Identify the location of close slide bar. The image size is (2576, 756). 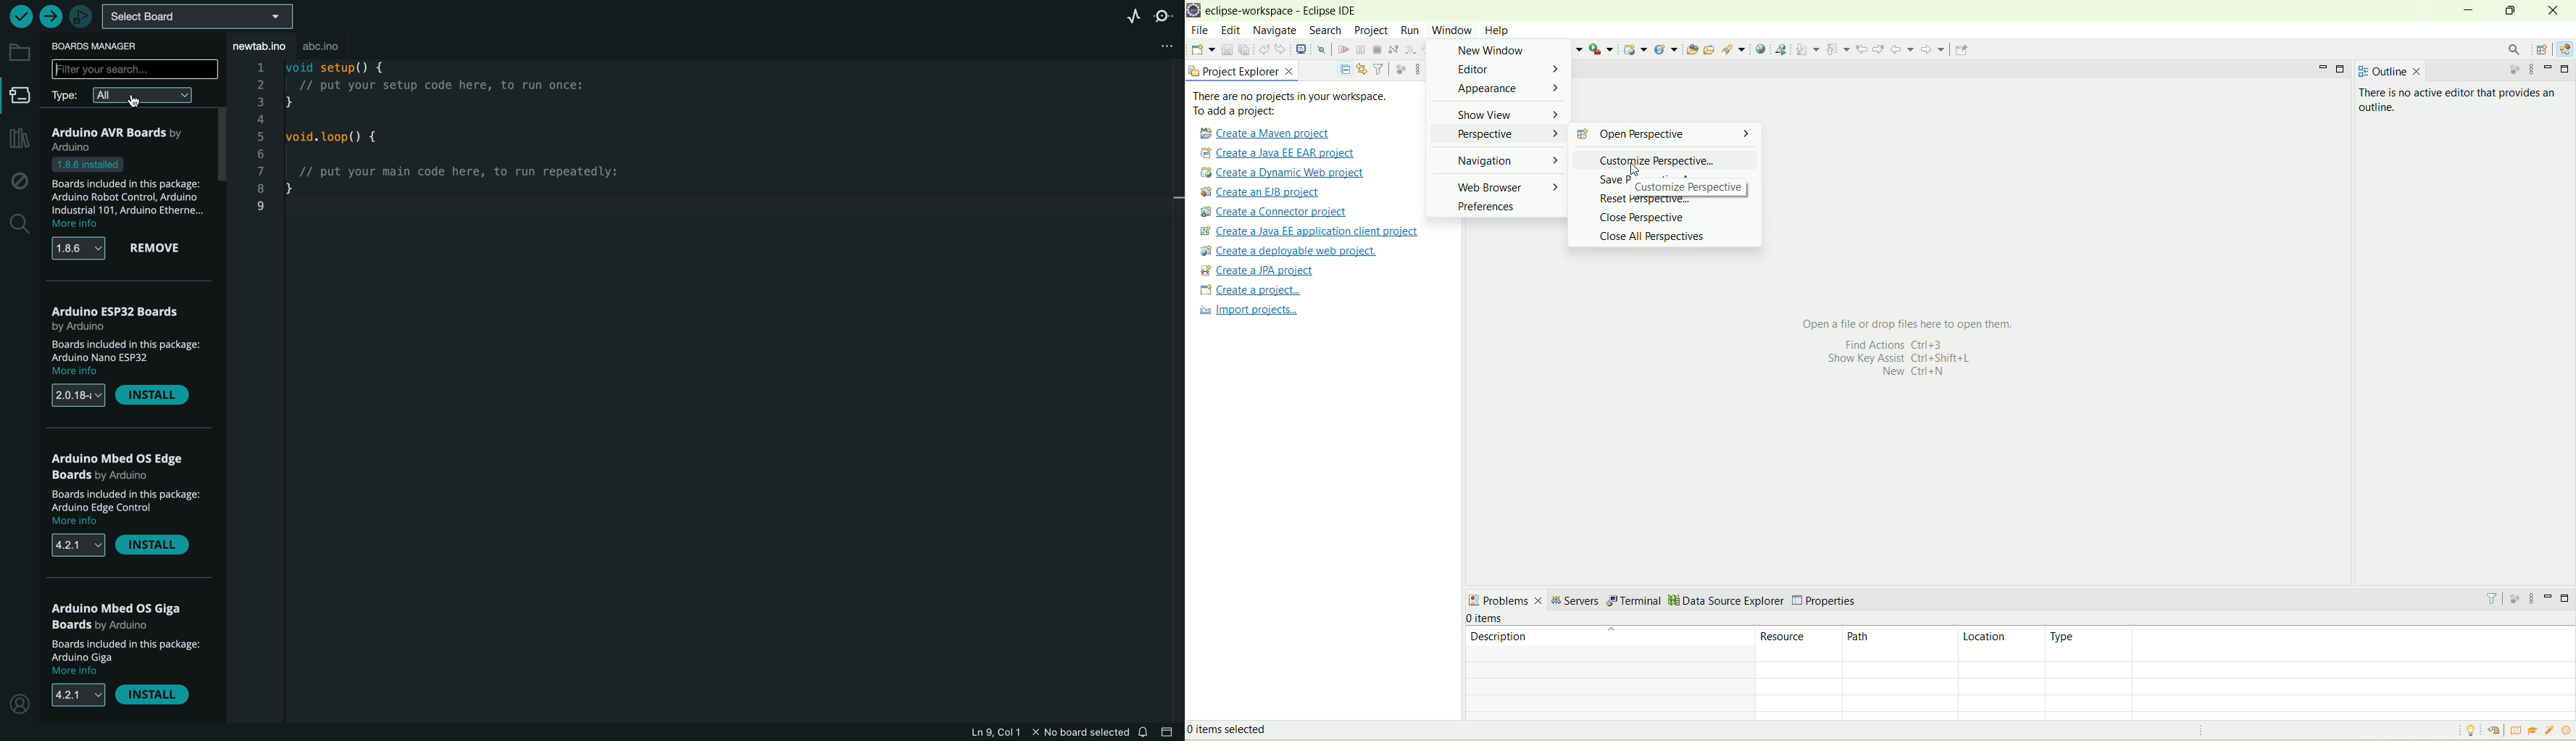
(1170, 732).